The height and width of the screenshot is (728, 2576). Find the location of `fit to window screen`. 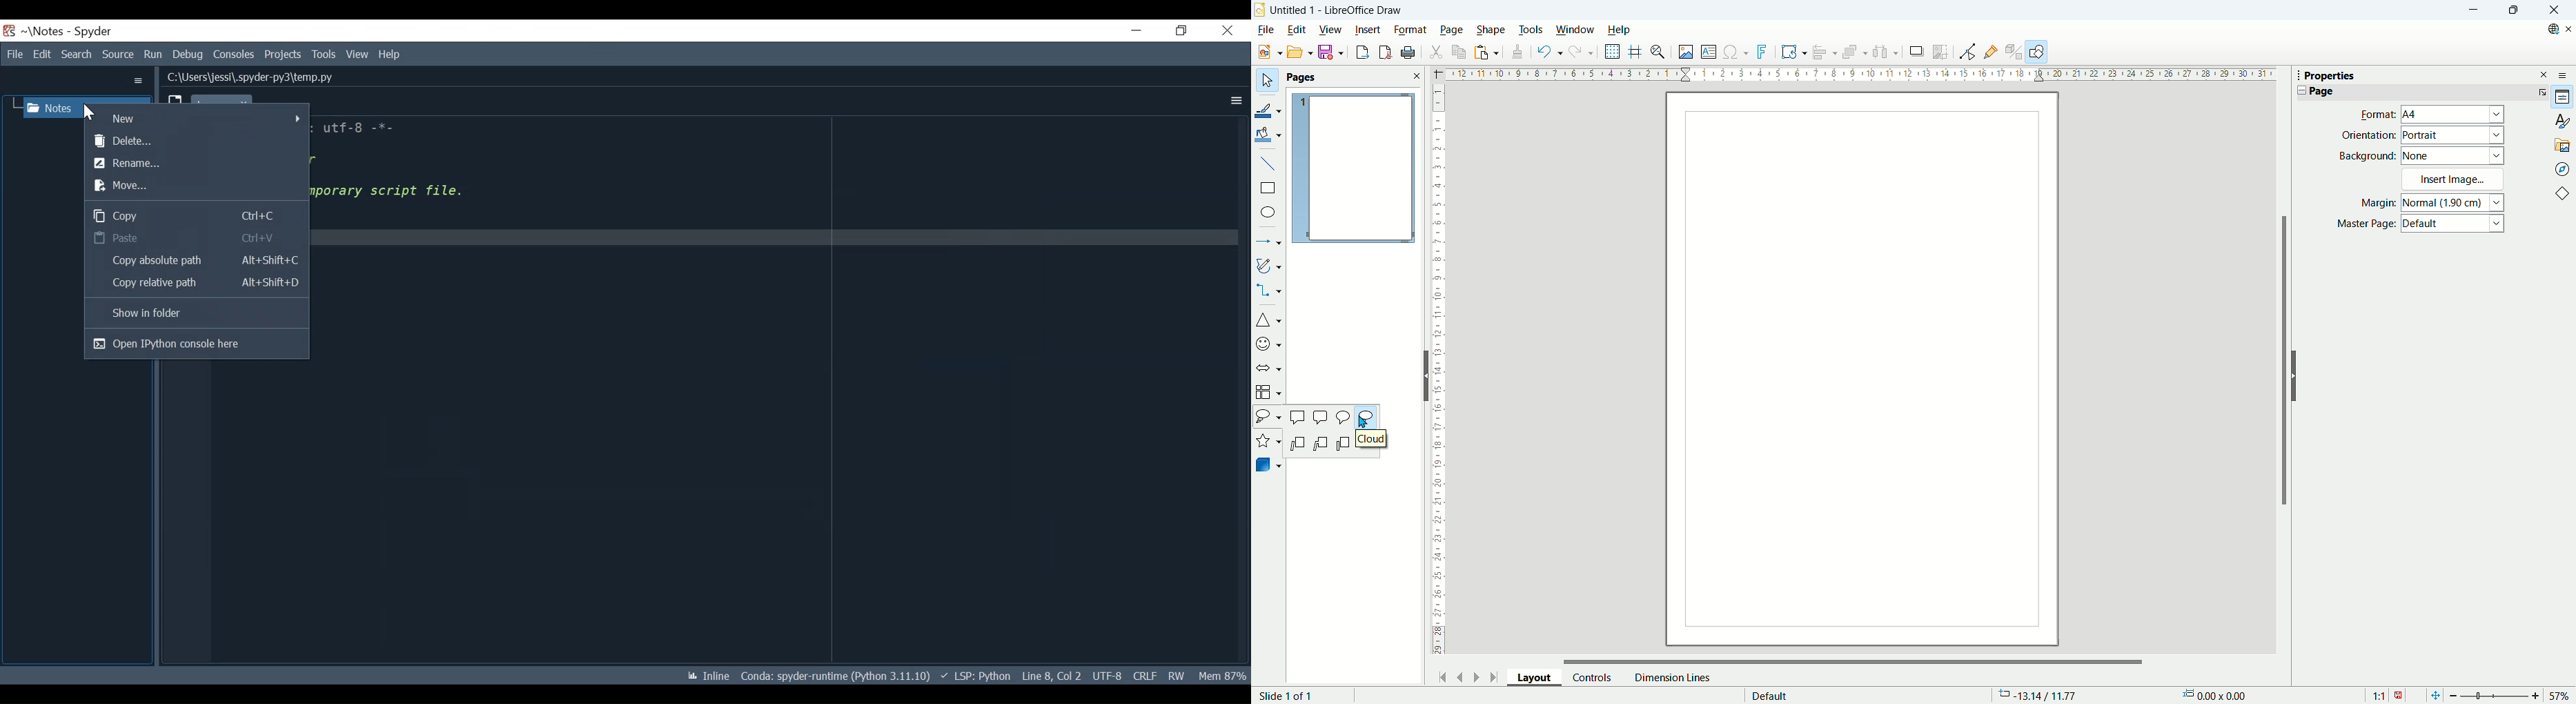

fit to window screen is located at coordinates (2434, 694).